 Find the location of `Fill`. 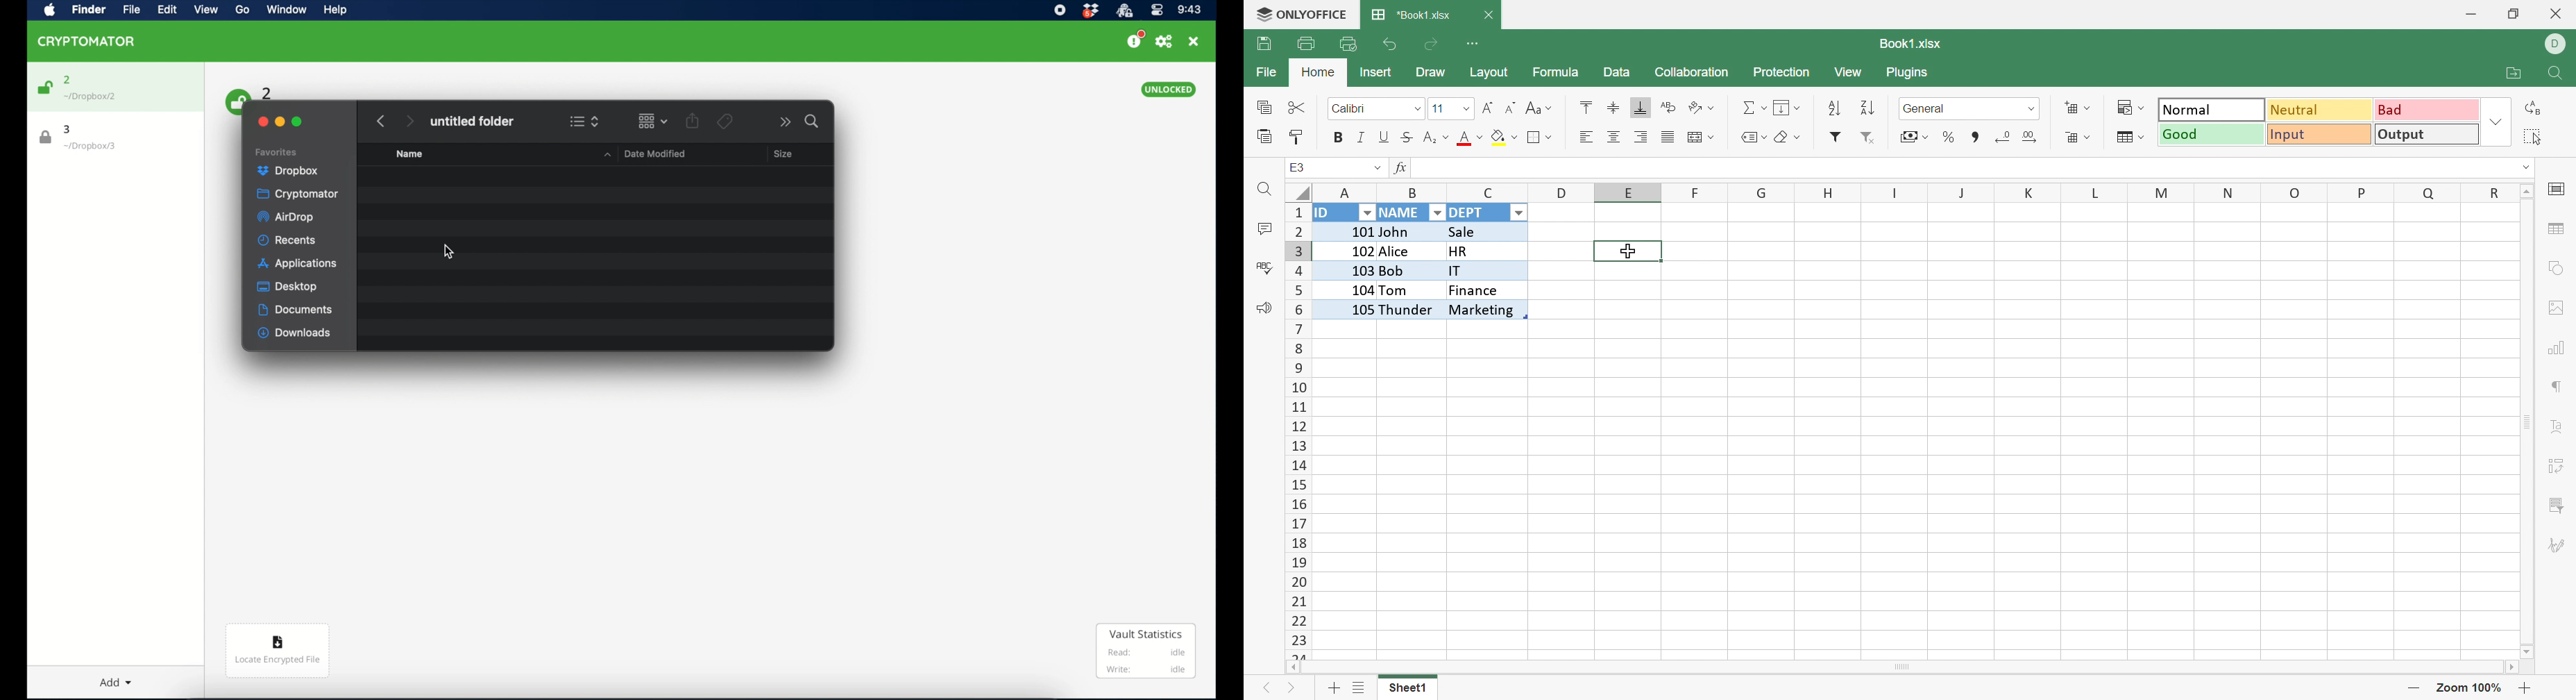

Fill is located at coordinates (1786, 107).